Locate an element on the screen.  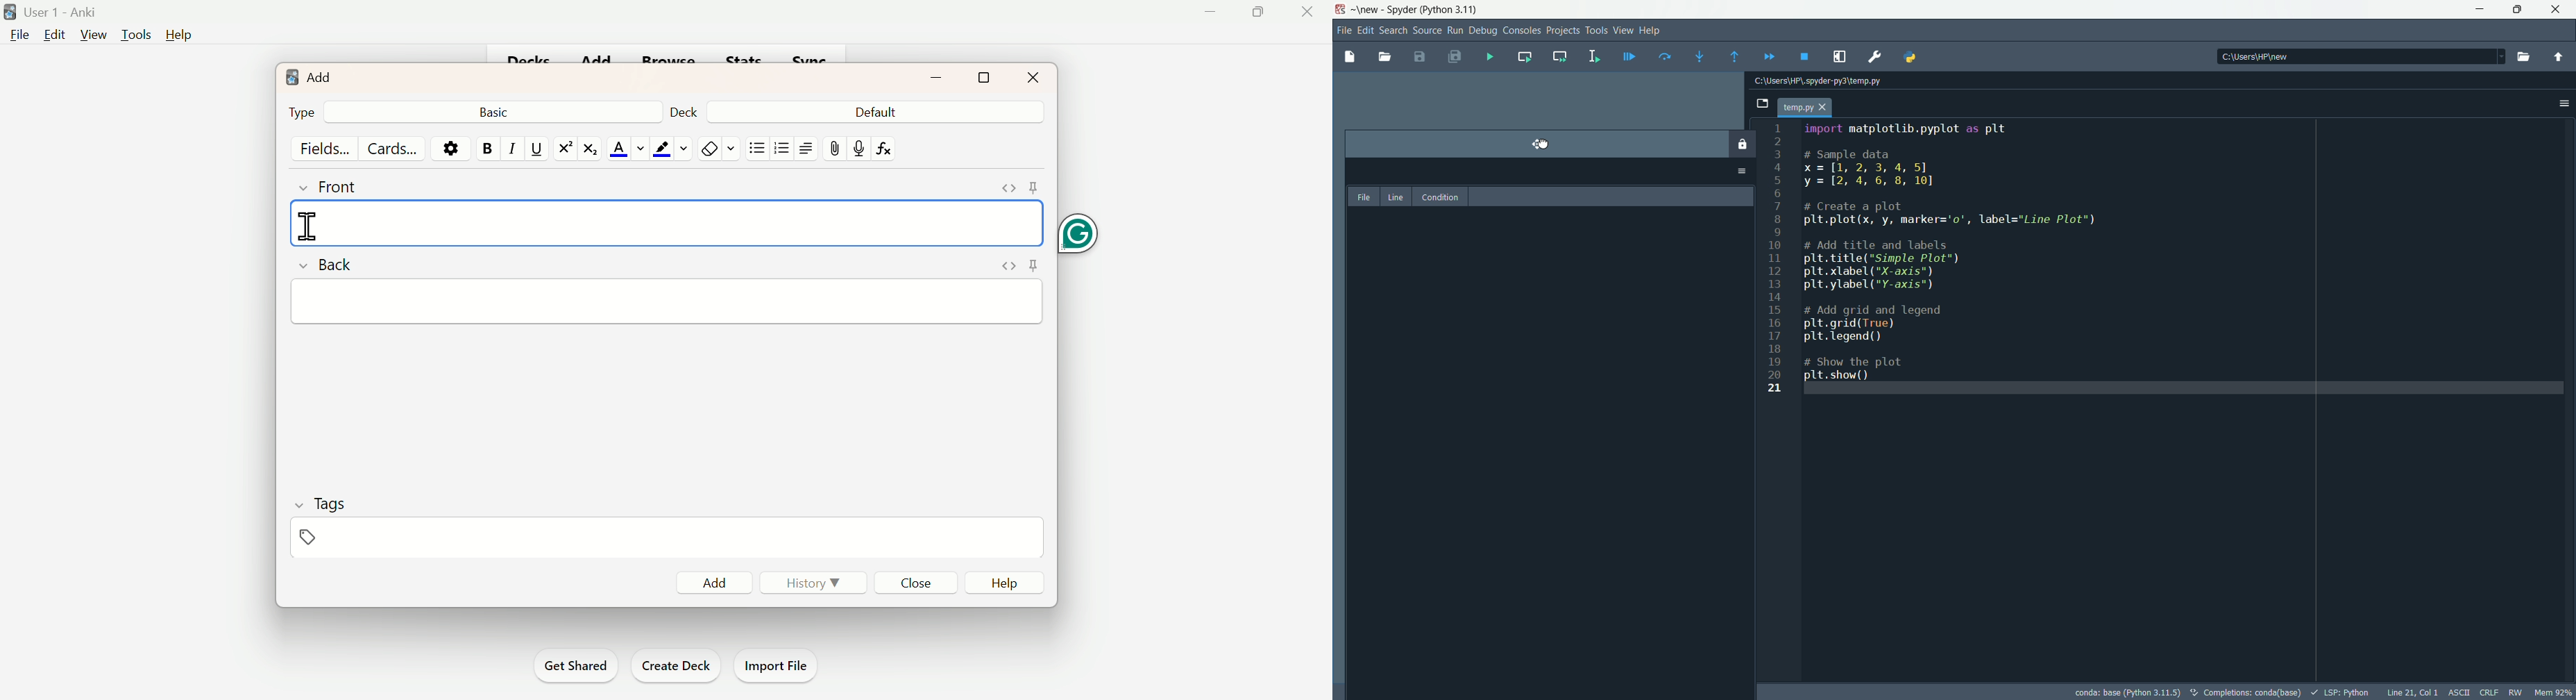
Bullets is located at coordinates (781, 151).